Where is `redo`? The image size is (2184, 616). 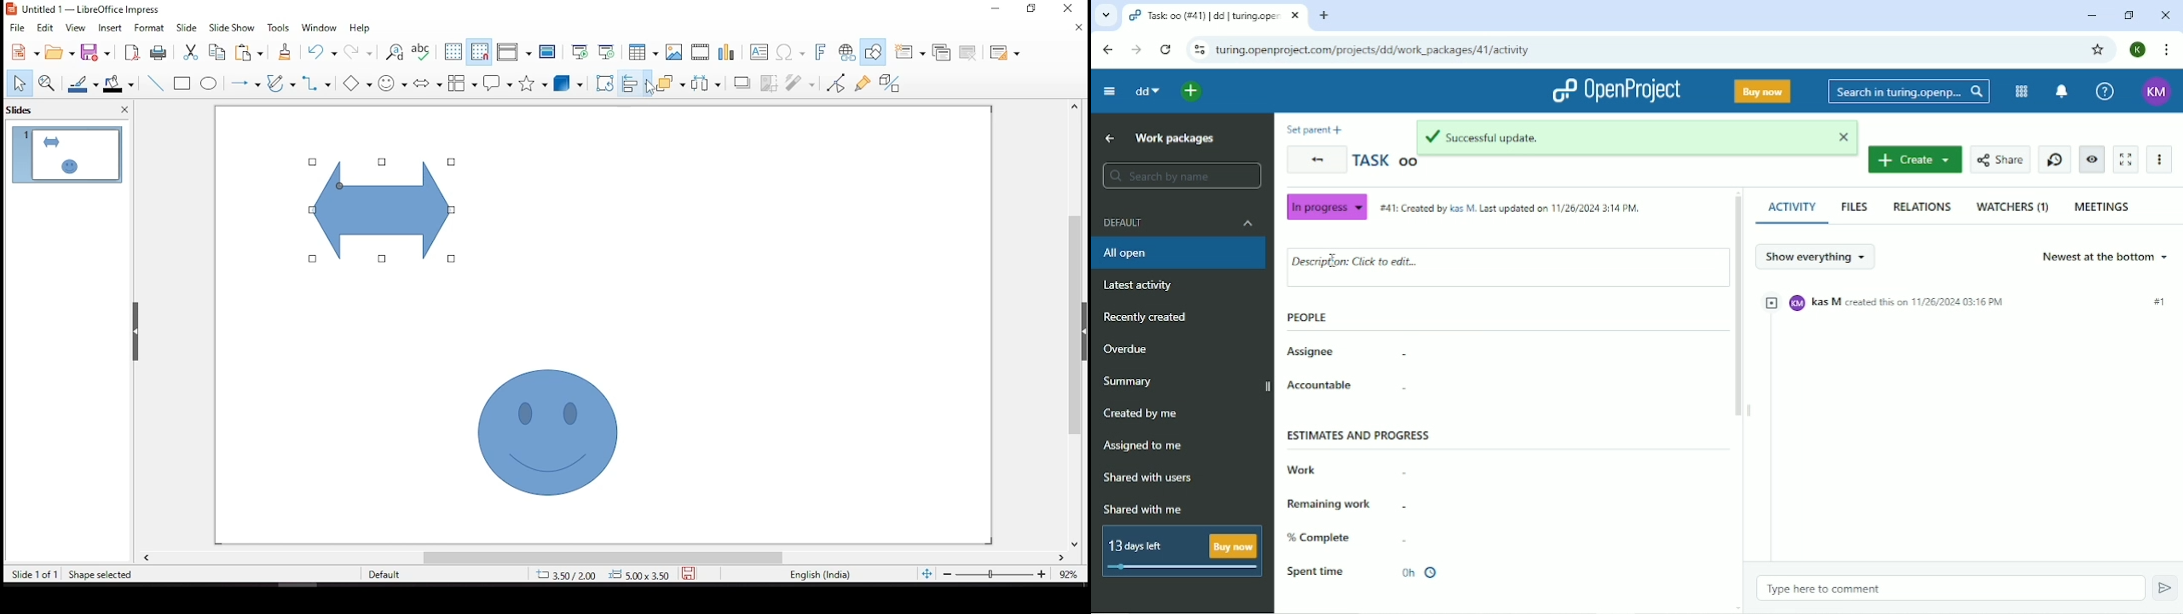
redo is located at coordinates (357, 53).